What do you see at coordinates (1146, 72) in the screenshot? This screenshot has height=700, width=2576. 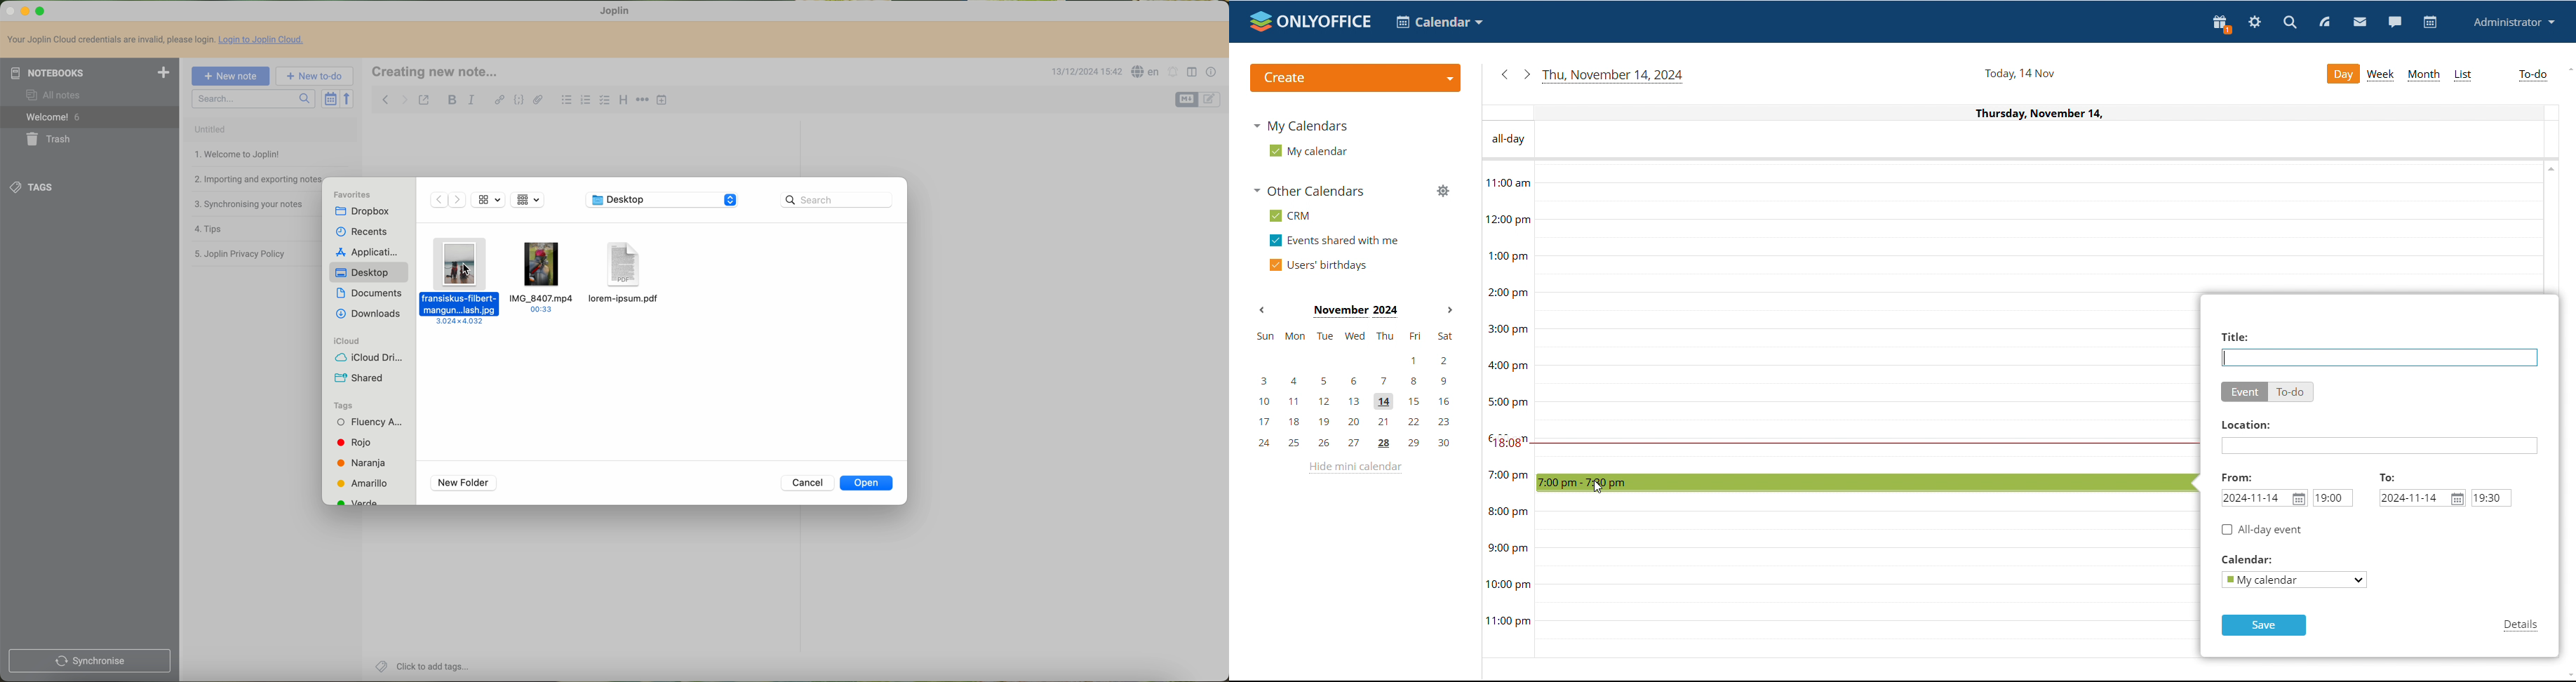 I see `language` at bounding box center [1146, 72].